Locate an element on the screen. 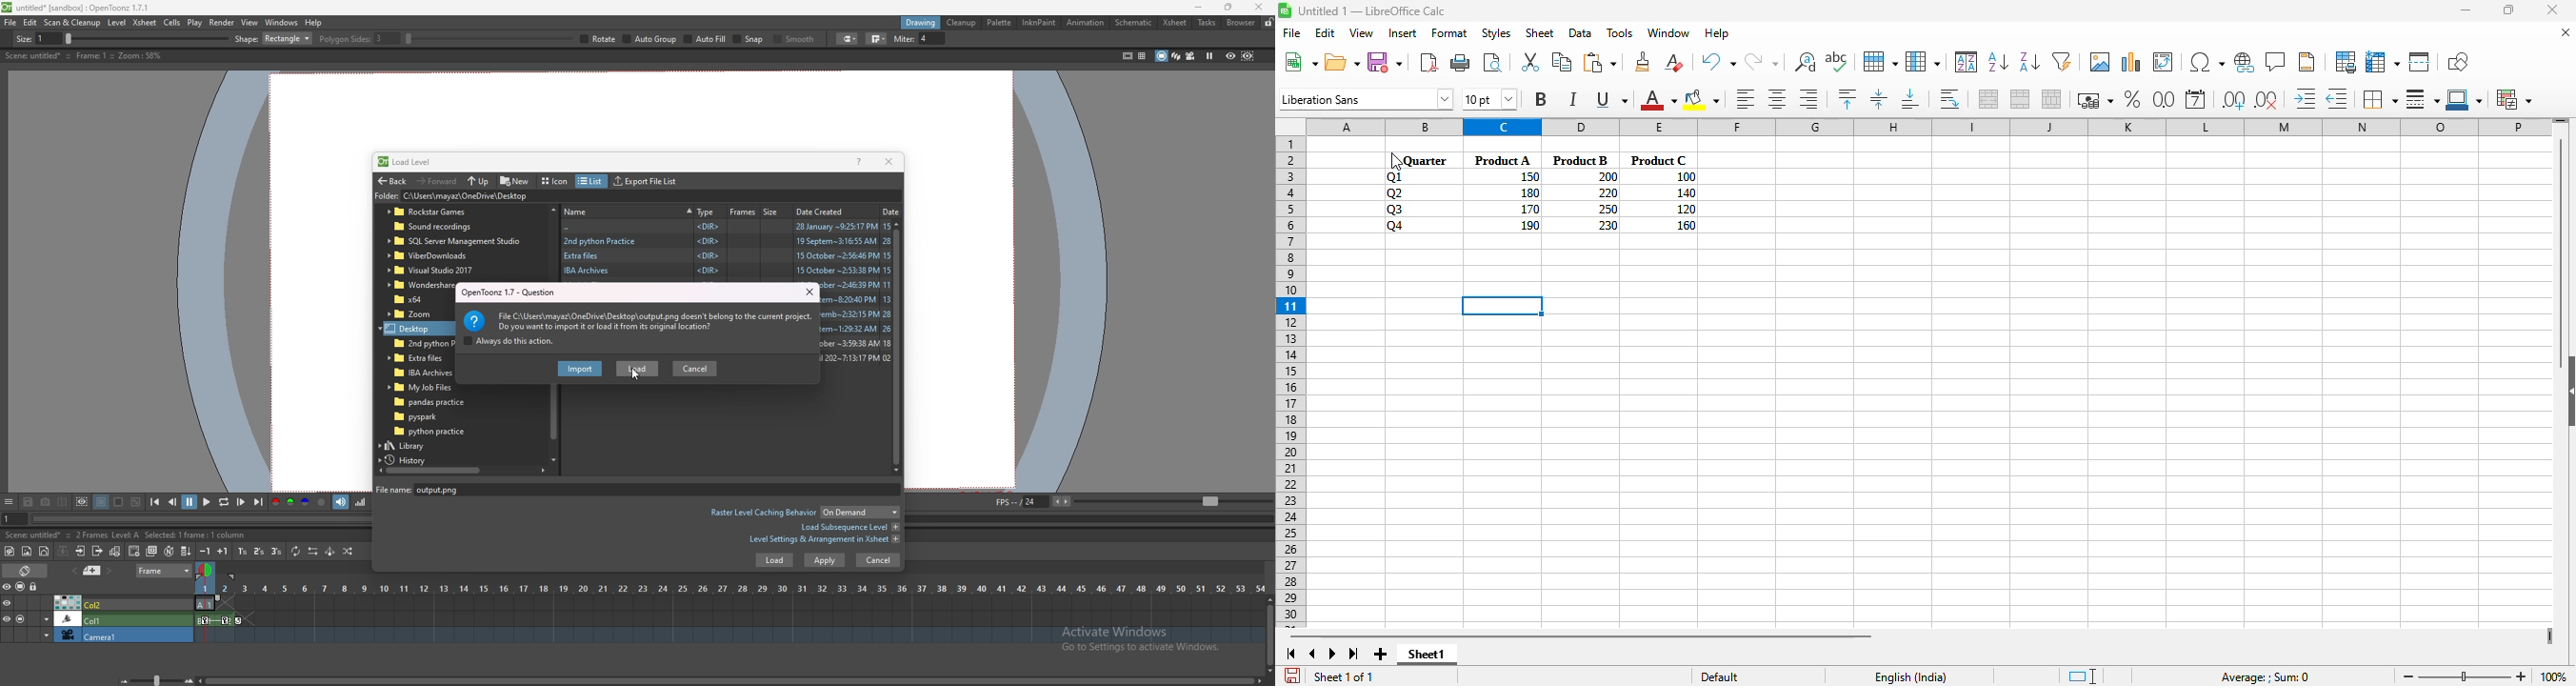 This screenshot has height=700, width=2576. decrease step is located at coordinates (205, 551).